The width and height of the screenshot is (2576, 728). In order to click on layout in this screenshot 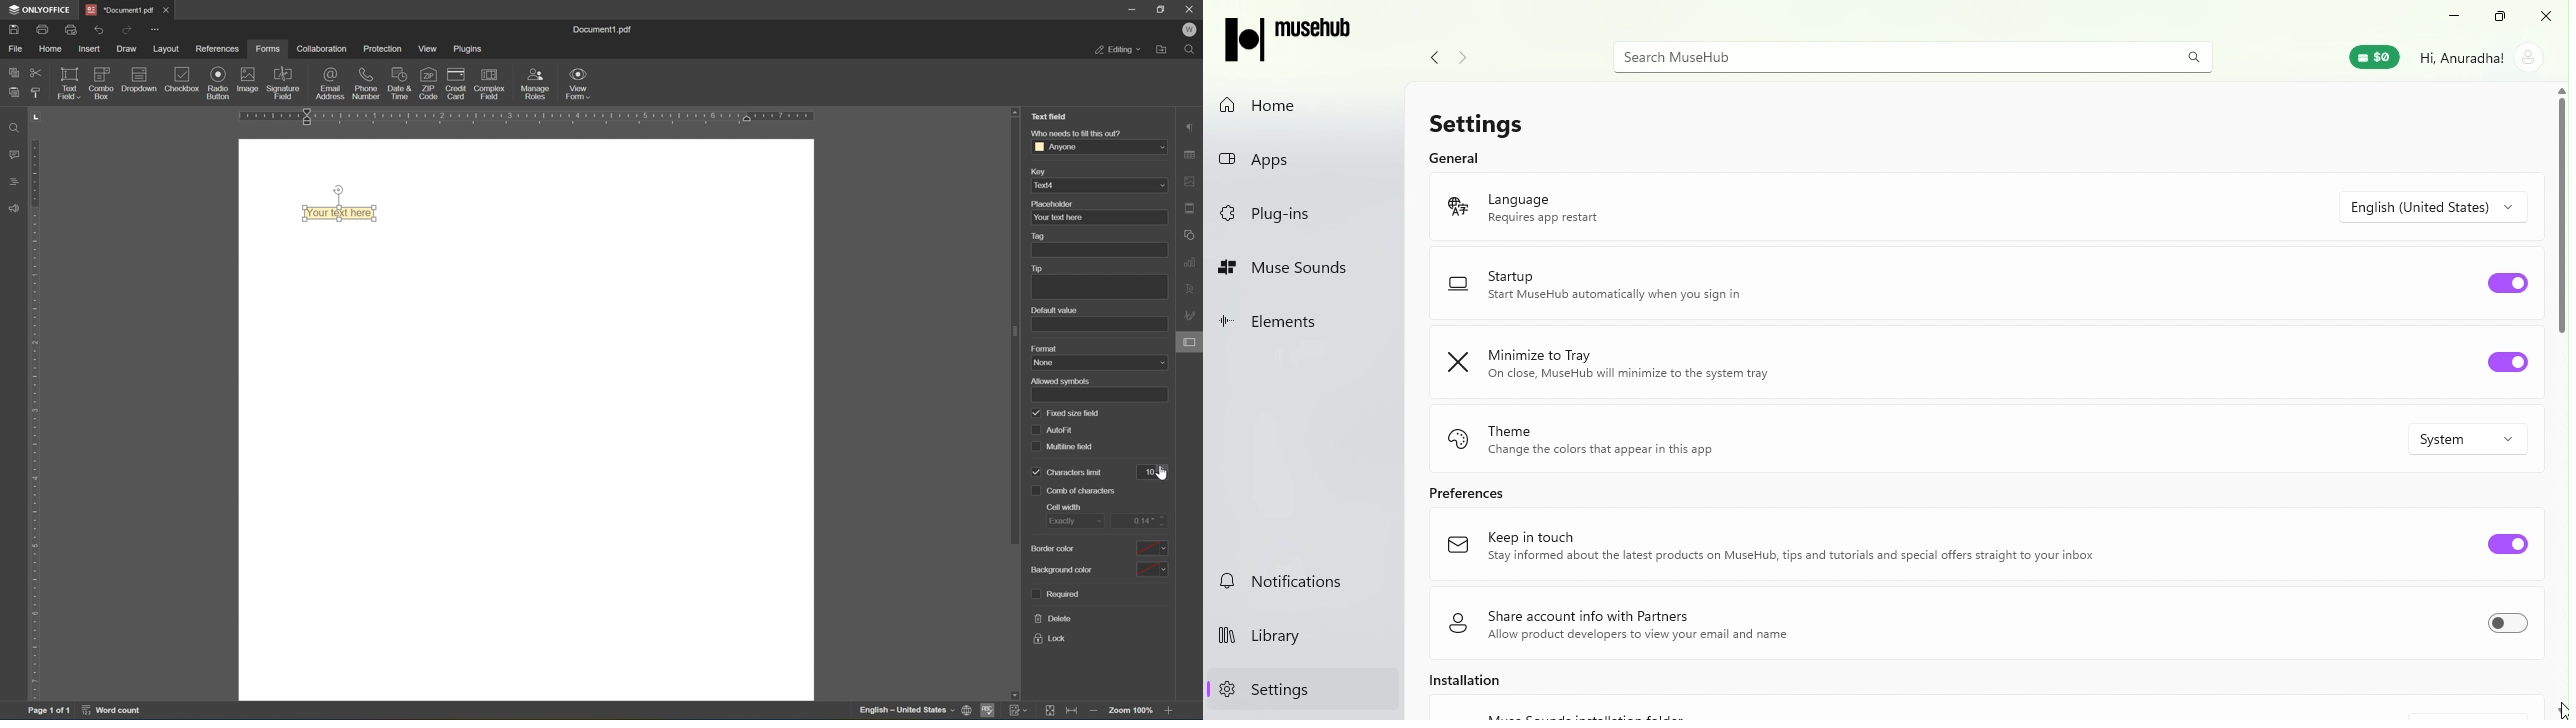, I will do `click(164, 48)`.